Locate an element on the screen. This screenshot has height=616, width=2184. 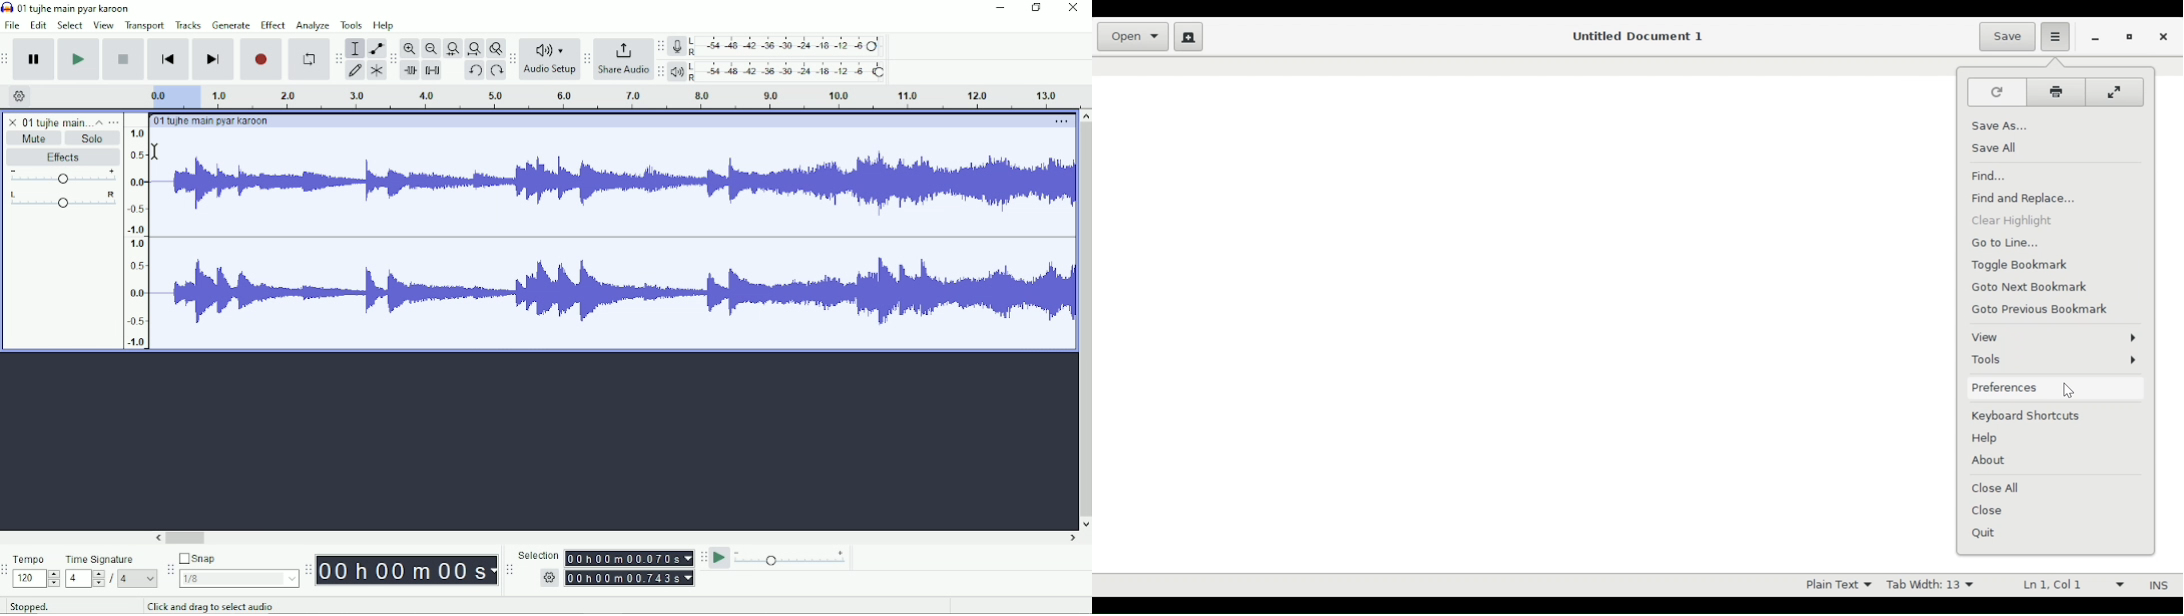
Tracks is located at coordinates (189, 24).